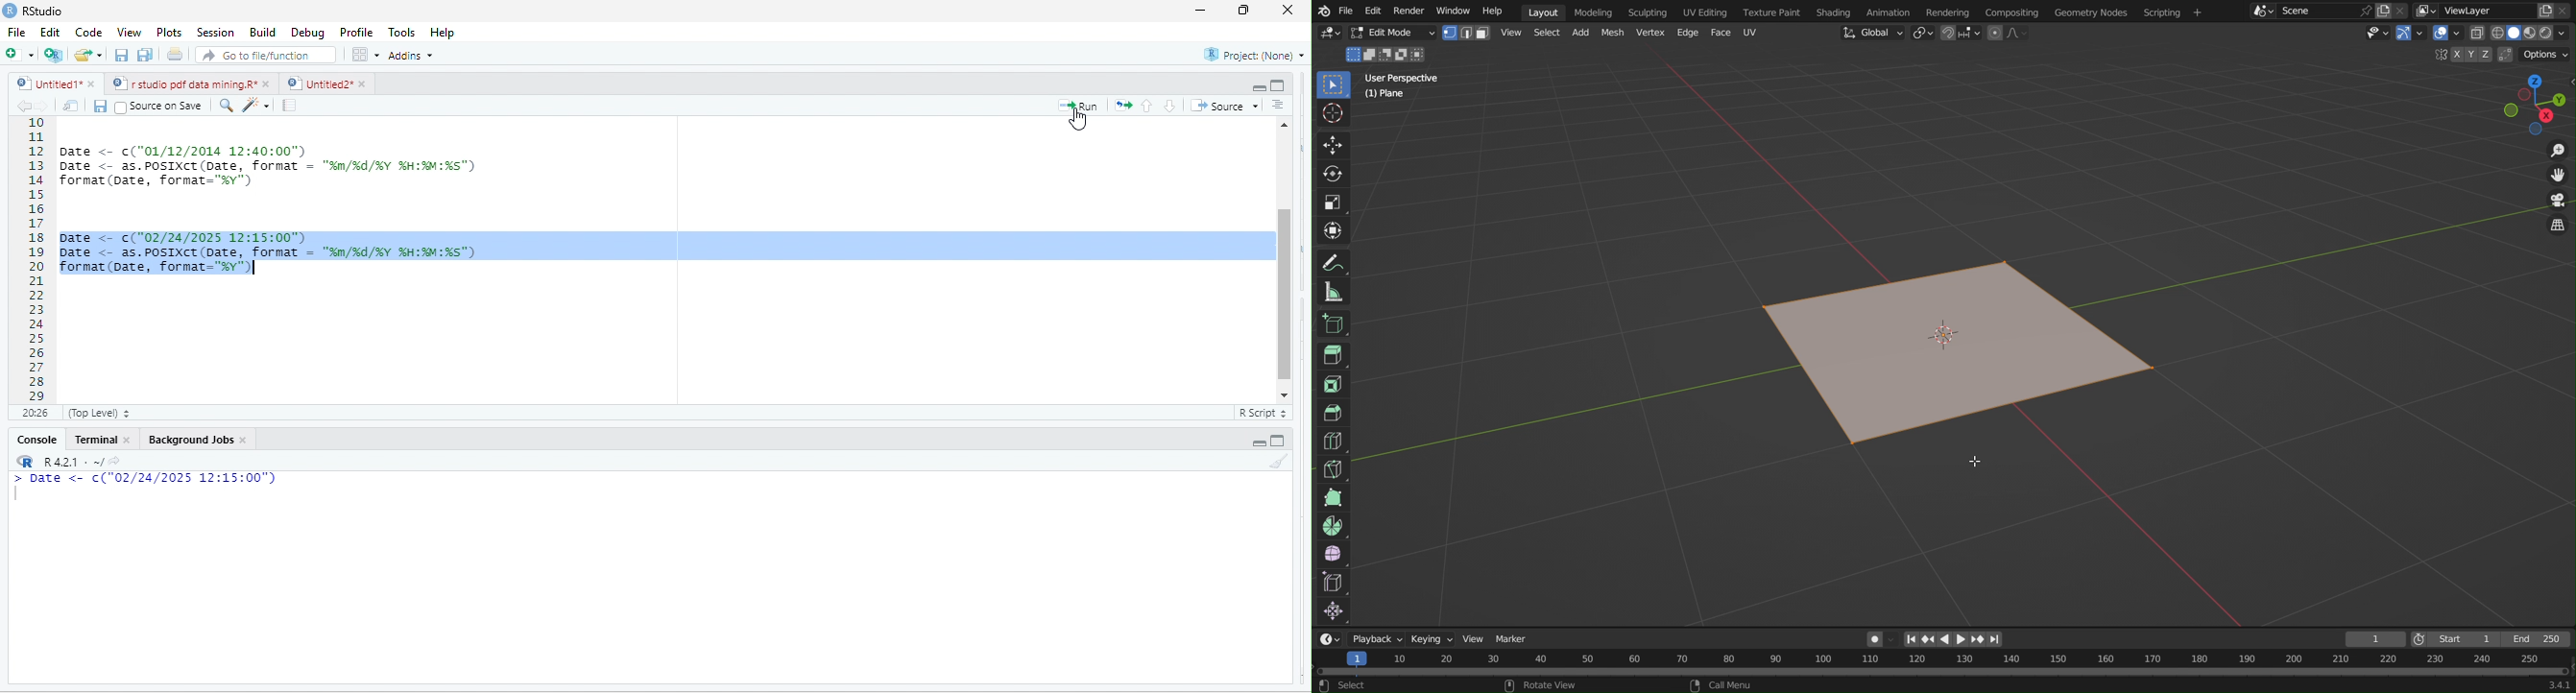 Image resolution: width=2576 pixels, height=700 pixels. What do you see at coordinates (16, 54) in the screenshot?
I see `new file` at bounding box center [16, 54].